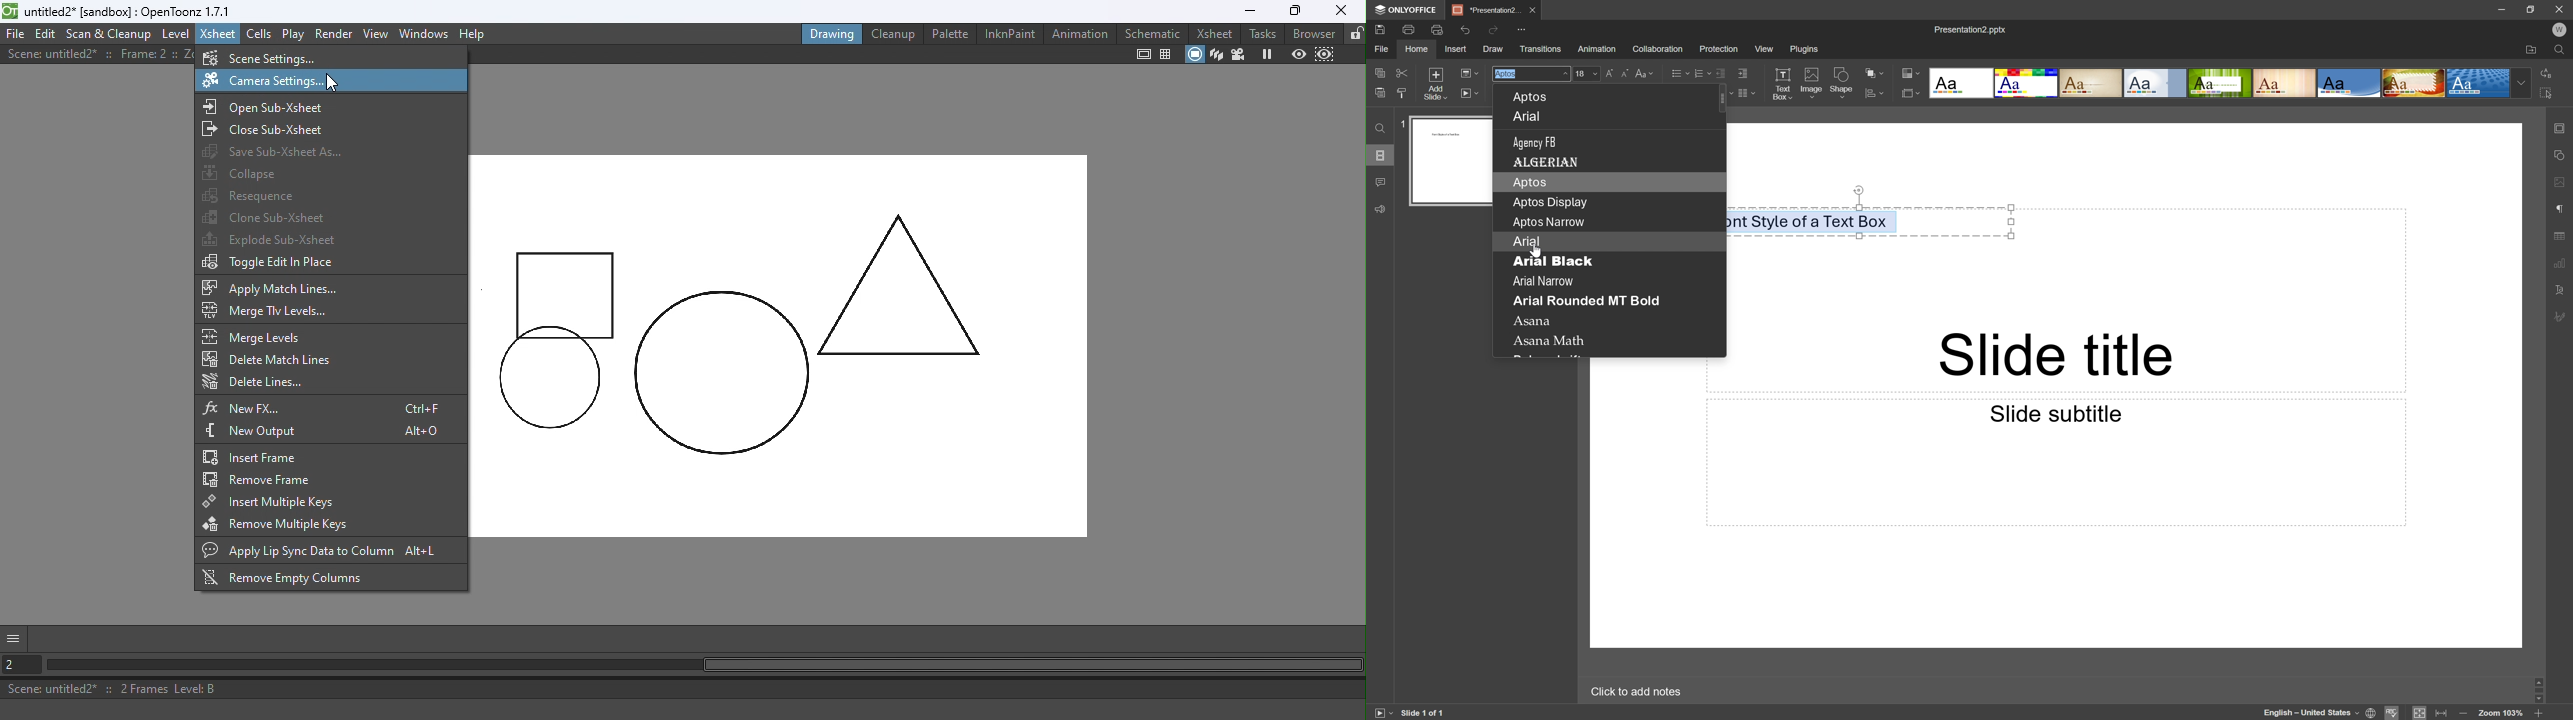 The image size is (2576, 728). What do you see at coordinates (1403, 92) in the screenshot?
I see `Paste Style` at bounding box center [1403, 92].